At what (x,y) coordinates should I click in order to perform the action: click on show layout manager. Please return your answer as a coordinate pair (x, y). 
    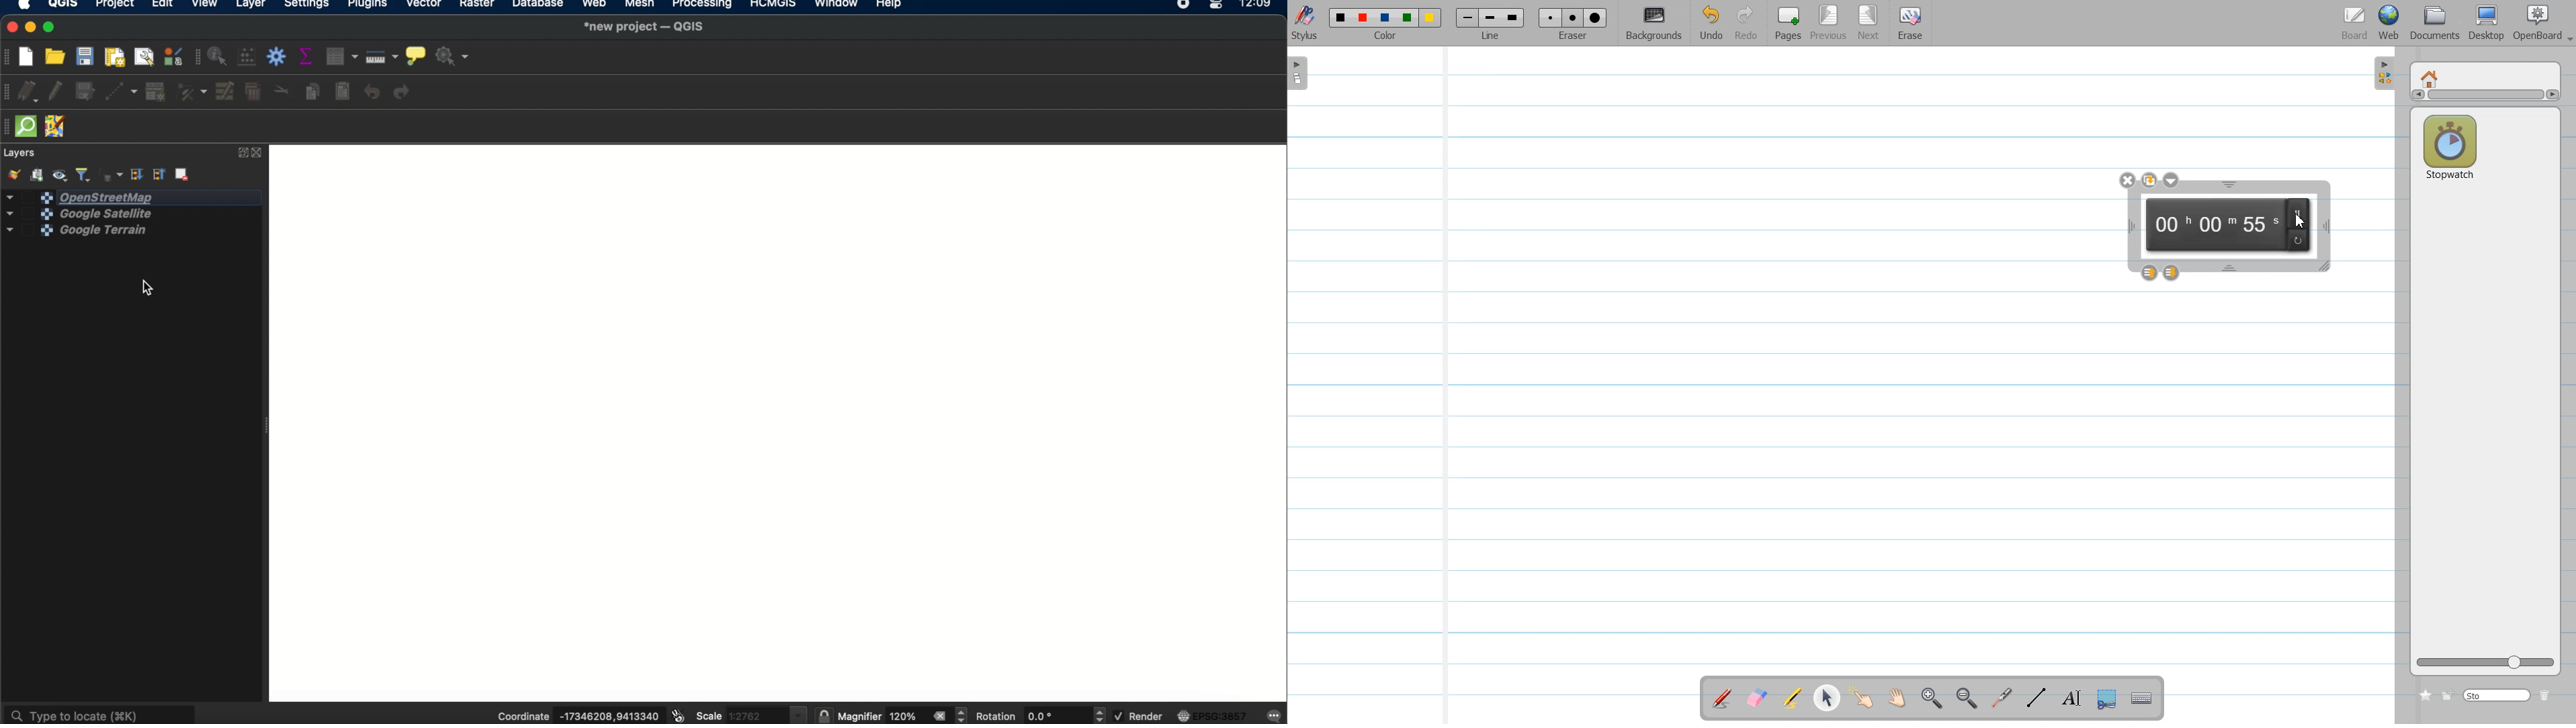
    Looking at the image, I should click on (146, 56).